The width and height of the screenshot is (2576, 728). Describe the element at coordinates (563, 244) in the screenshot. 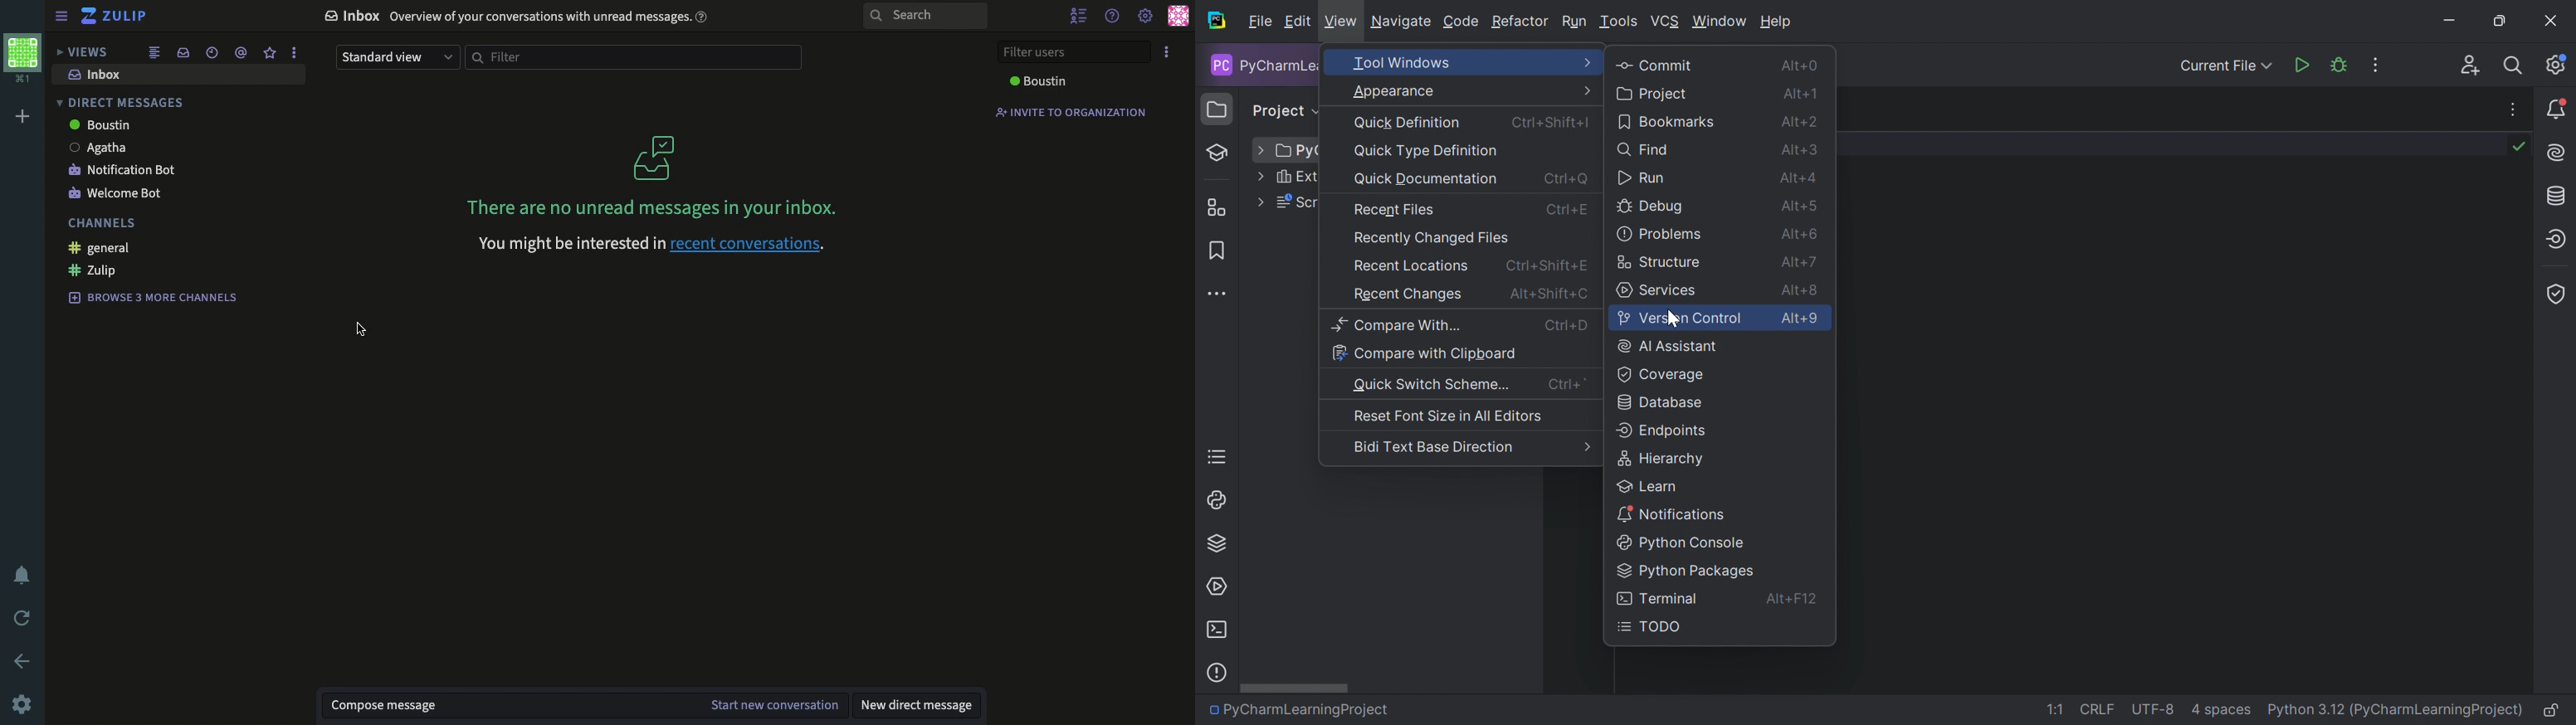

I see `You might be interested in recent conversations.` at that location.